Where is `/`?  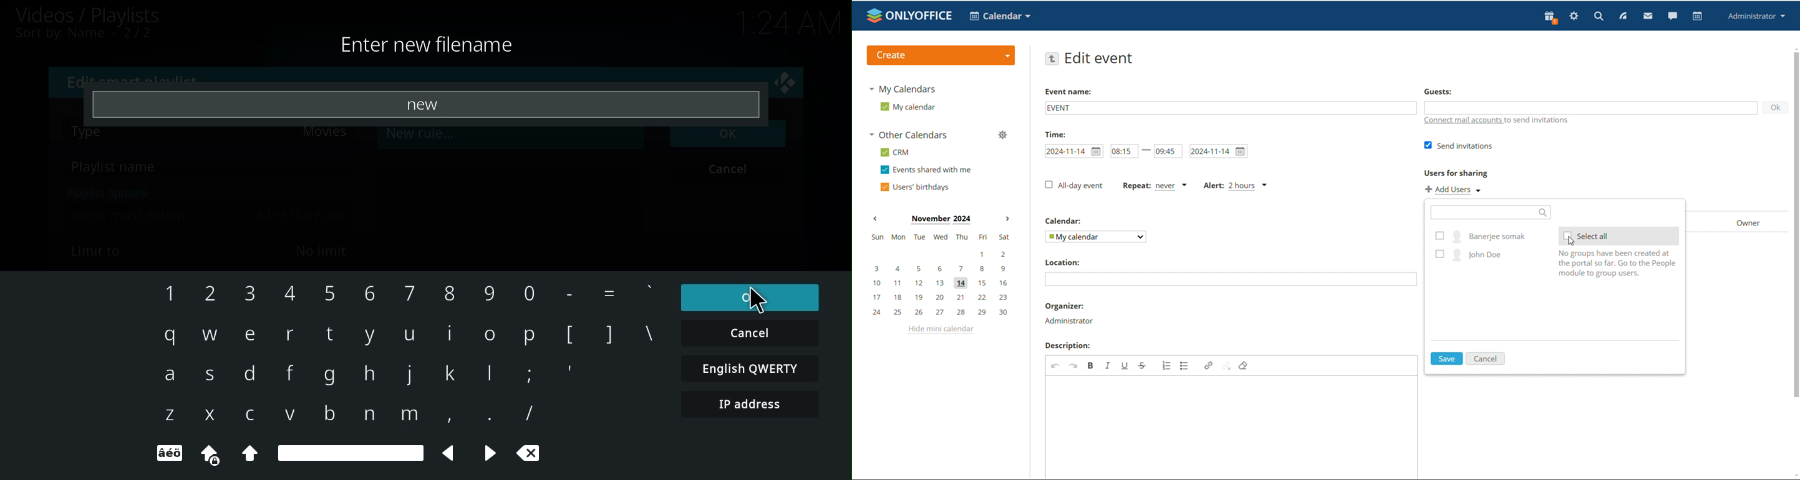 / is located at coordinates (527, 412).